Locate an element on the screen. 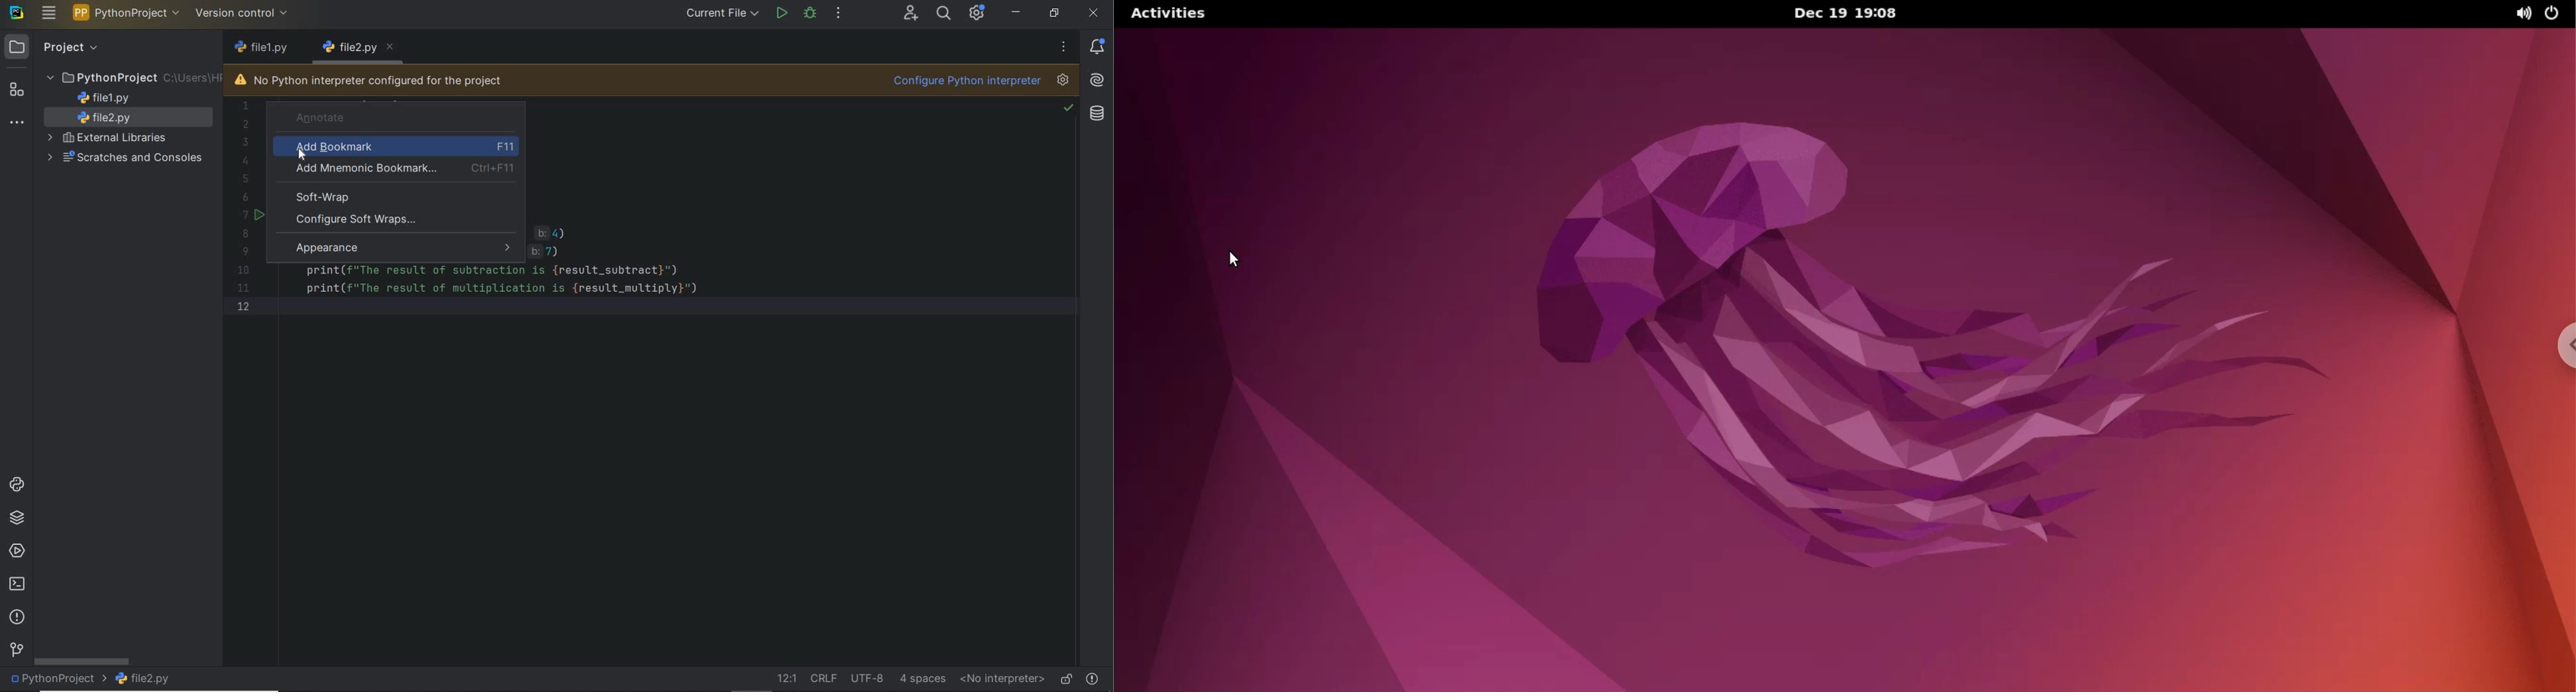 Image resolution: width=2576 pixels, height=700 pixels. file name is located at coordinates (270, 49).